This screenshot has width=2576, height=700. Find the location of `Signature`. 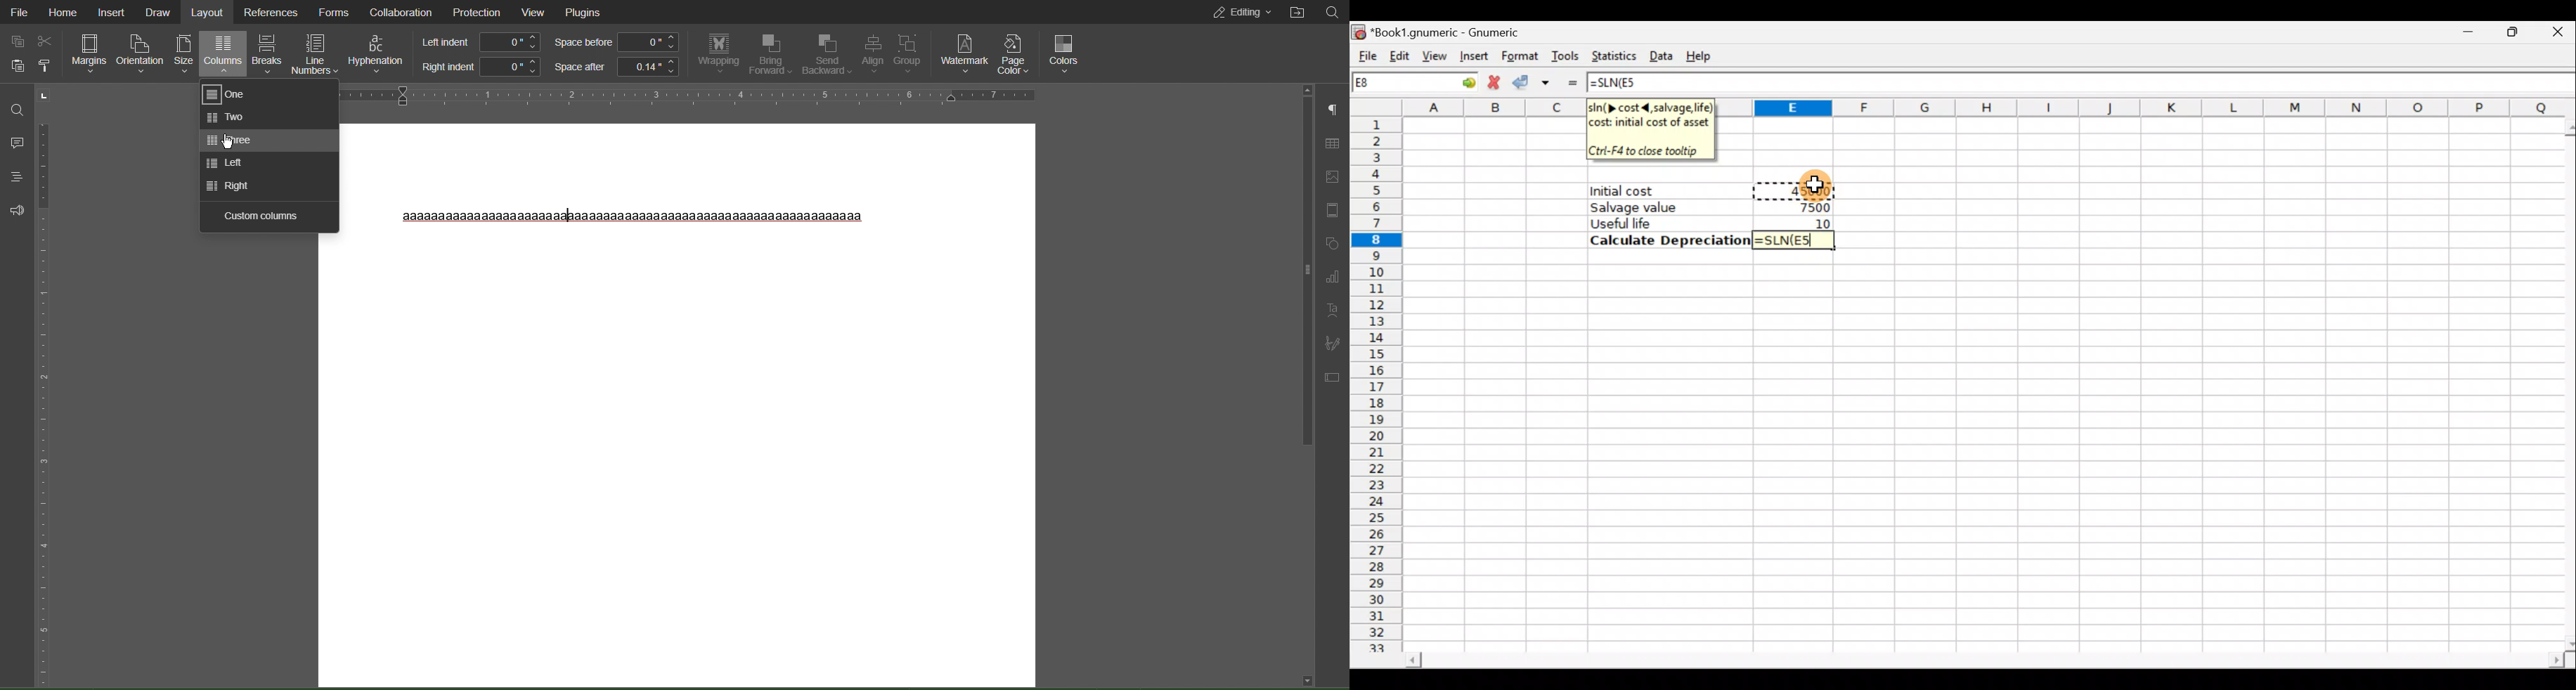

Signature is located at coordinates (1332, 341).